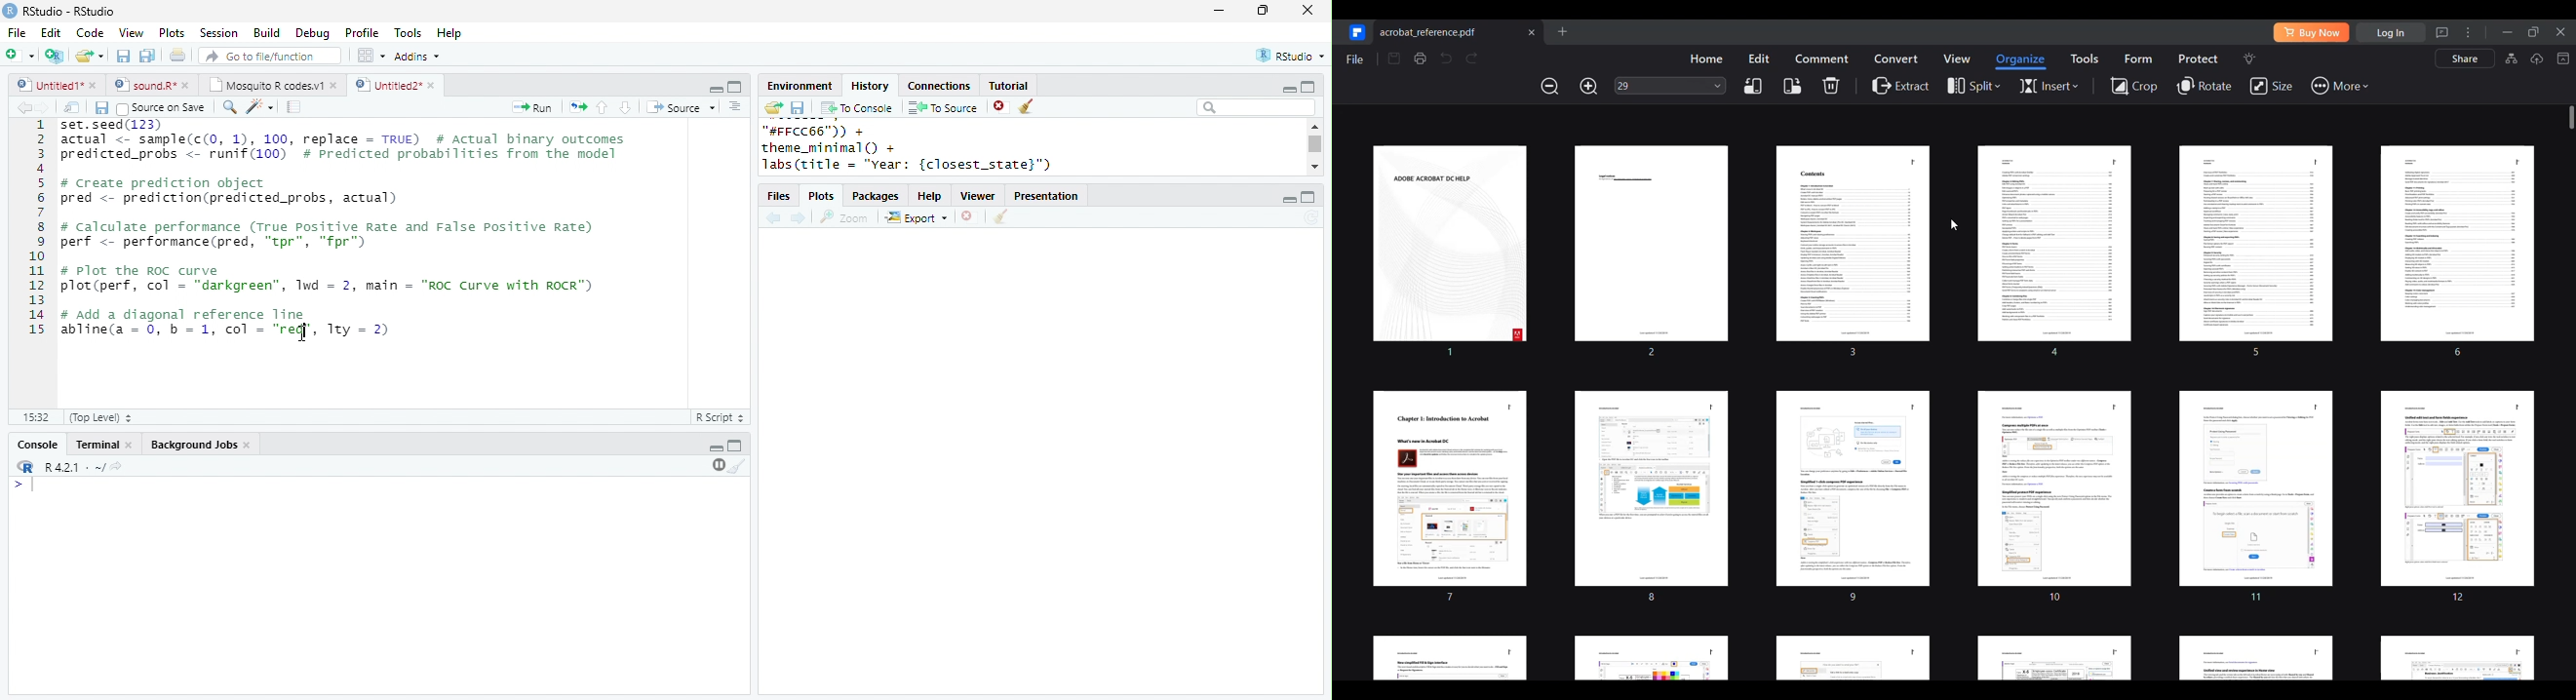 This screenshot has width=2576, height=700. Describe the element at coordinates (101, 108) in the screenshot. I see `save` at that location.